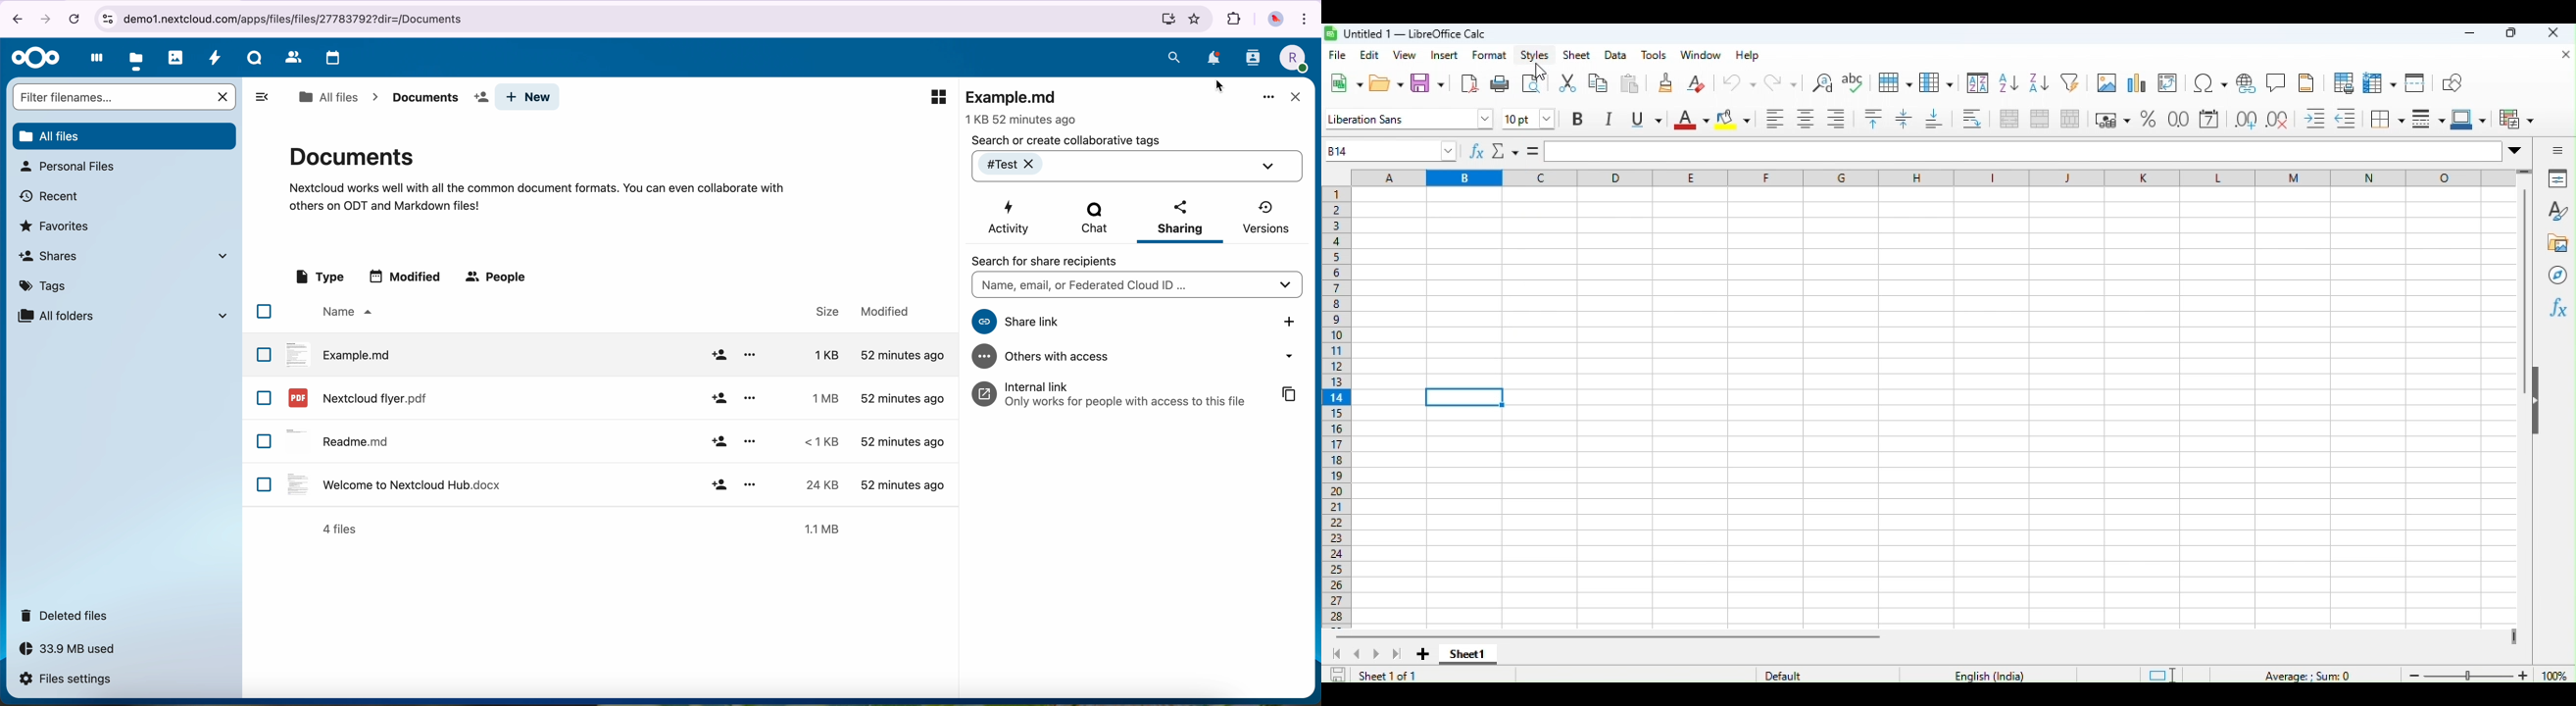  Describe the element at coordinates (1067, 140) in the screenshot. I see `search or create collaborative tags` at that location.